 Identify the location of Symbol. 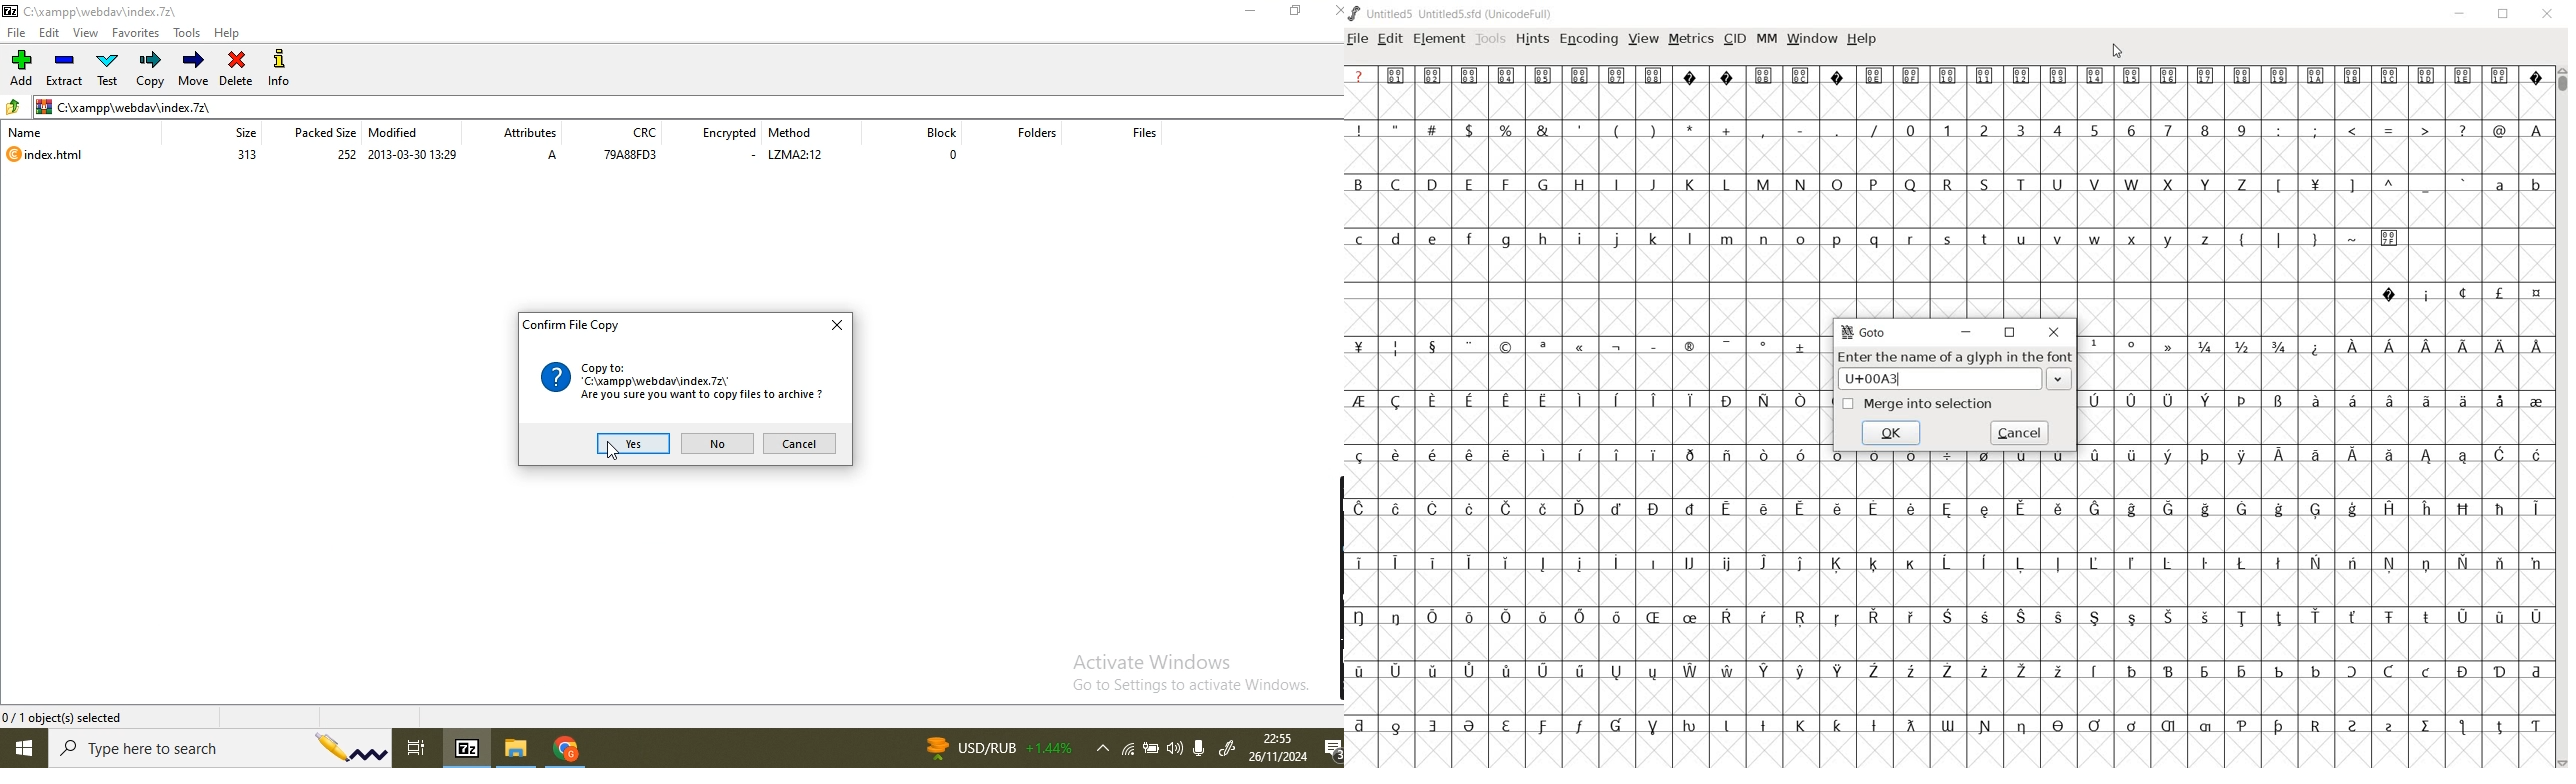
(1726, 511).